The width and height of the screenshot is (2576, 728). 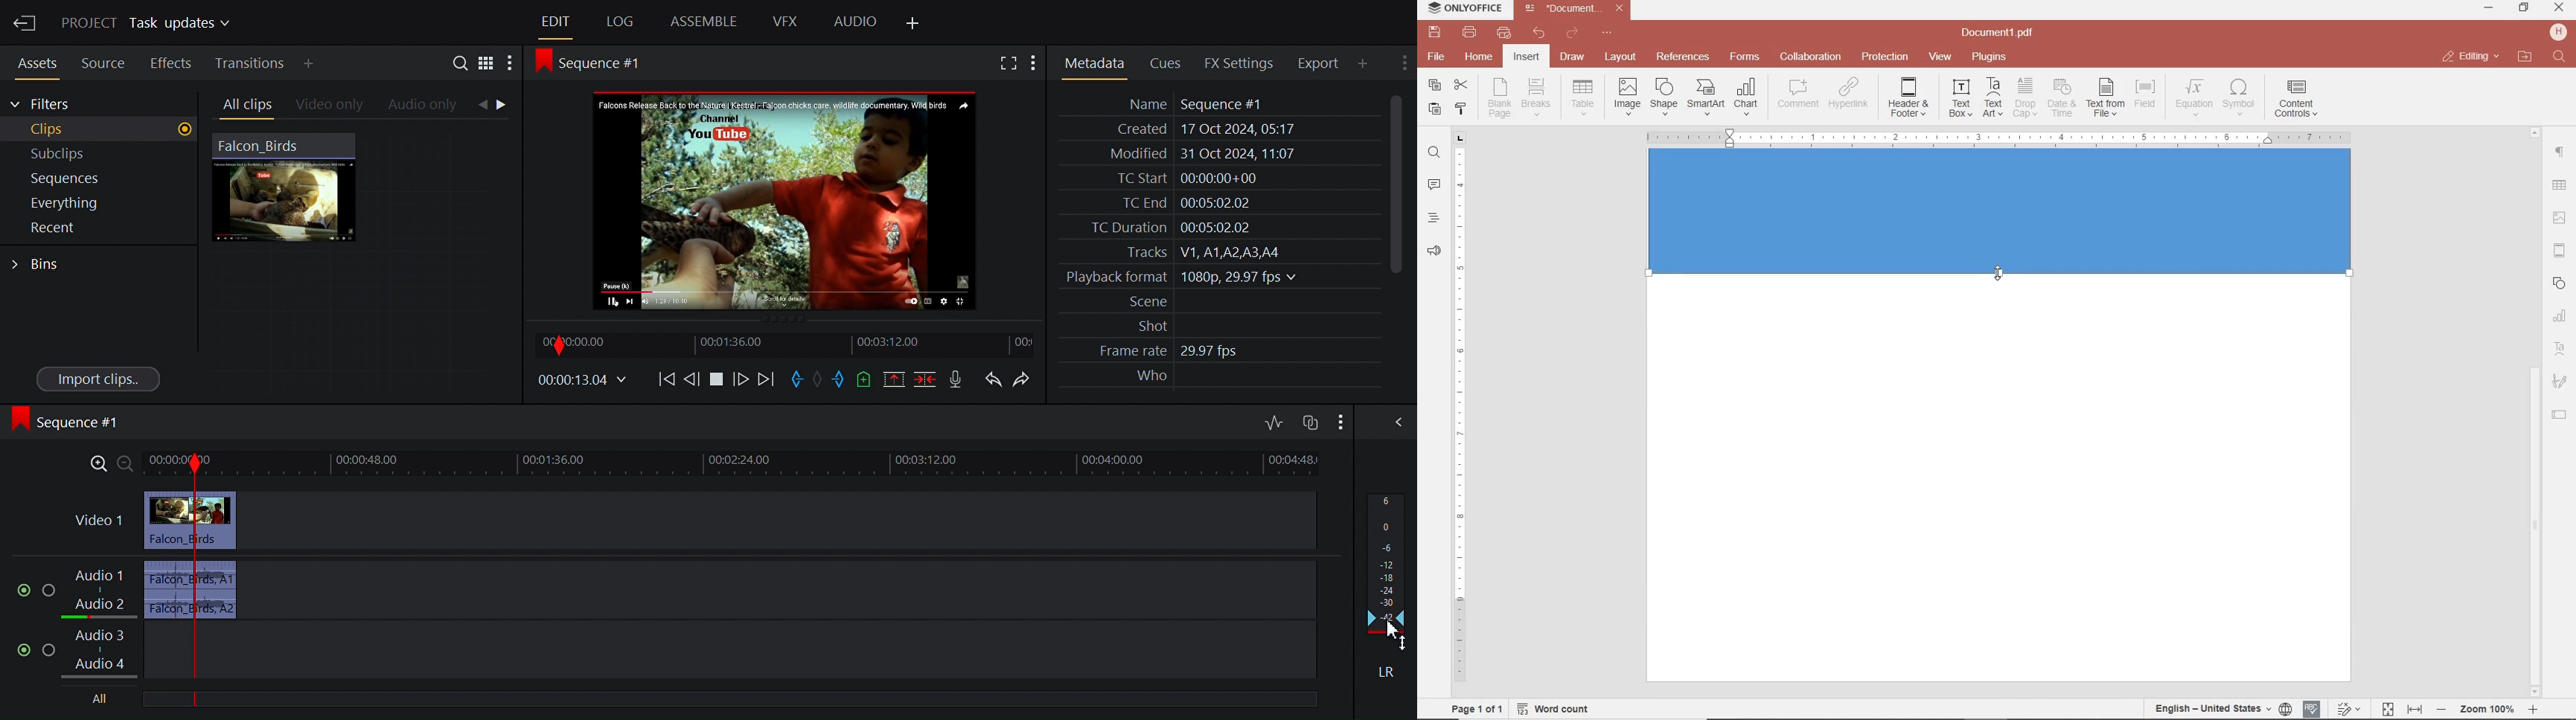 What do you see at coordinates (92, 178) in the screenshot?
I see `Sequences` at bounding box center [92, 178].